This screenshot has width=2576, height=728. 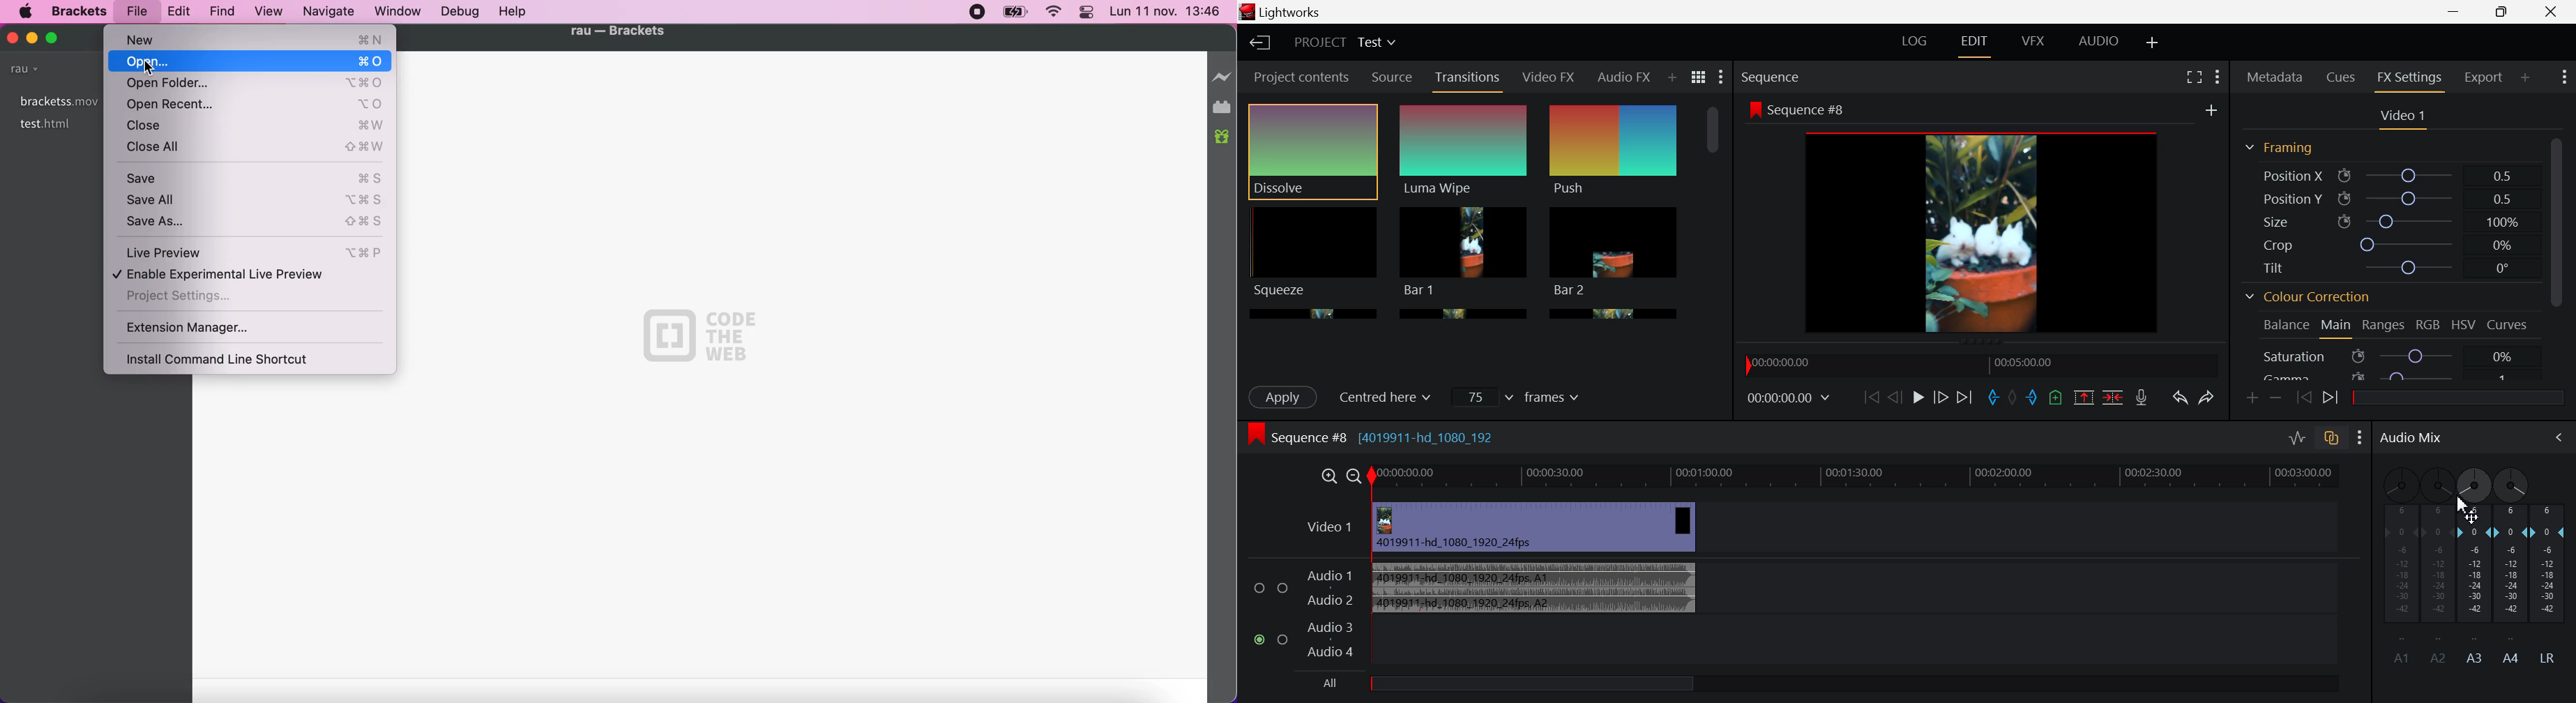 I want to click on A4 Channel Decibel Level, so click(x=2513, y=589).